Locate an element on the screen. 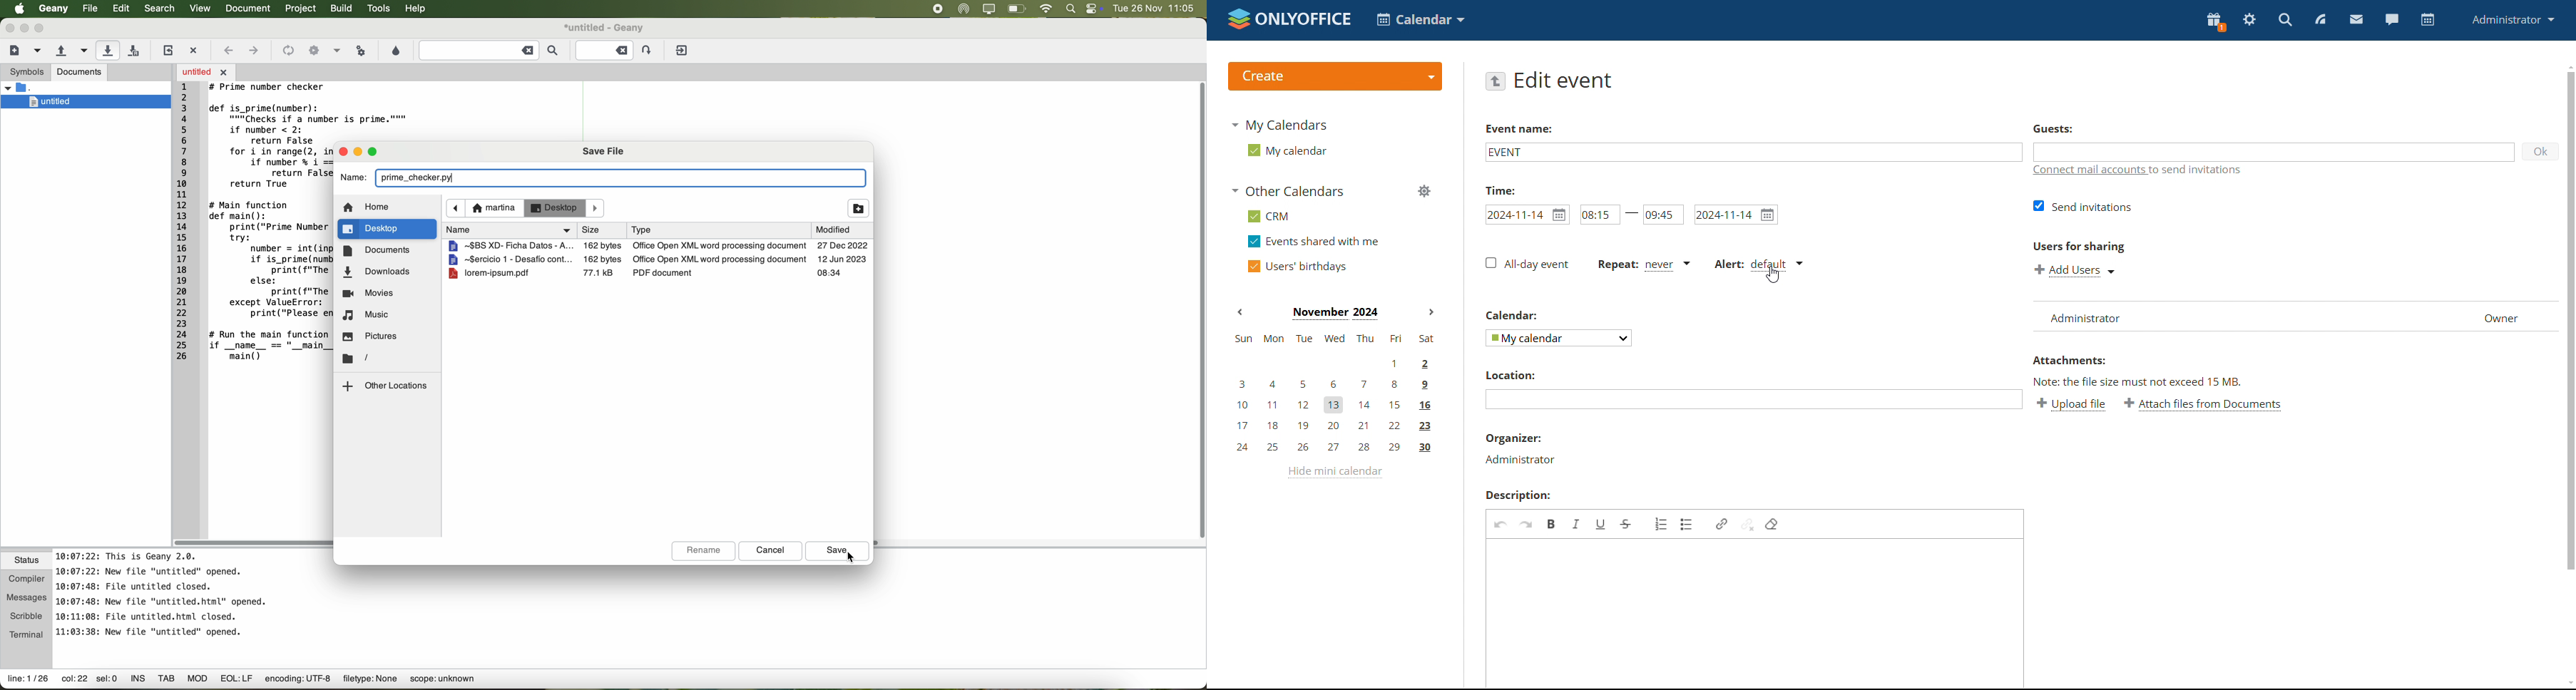 The height and width of the screenshot is (700, 2576). start time is located at coordinates (1600, 215).